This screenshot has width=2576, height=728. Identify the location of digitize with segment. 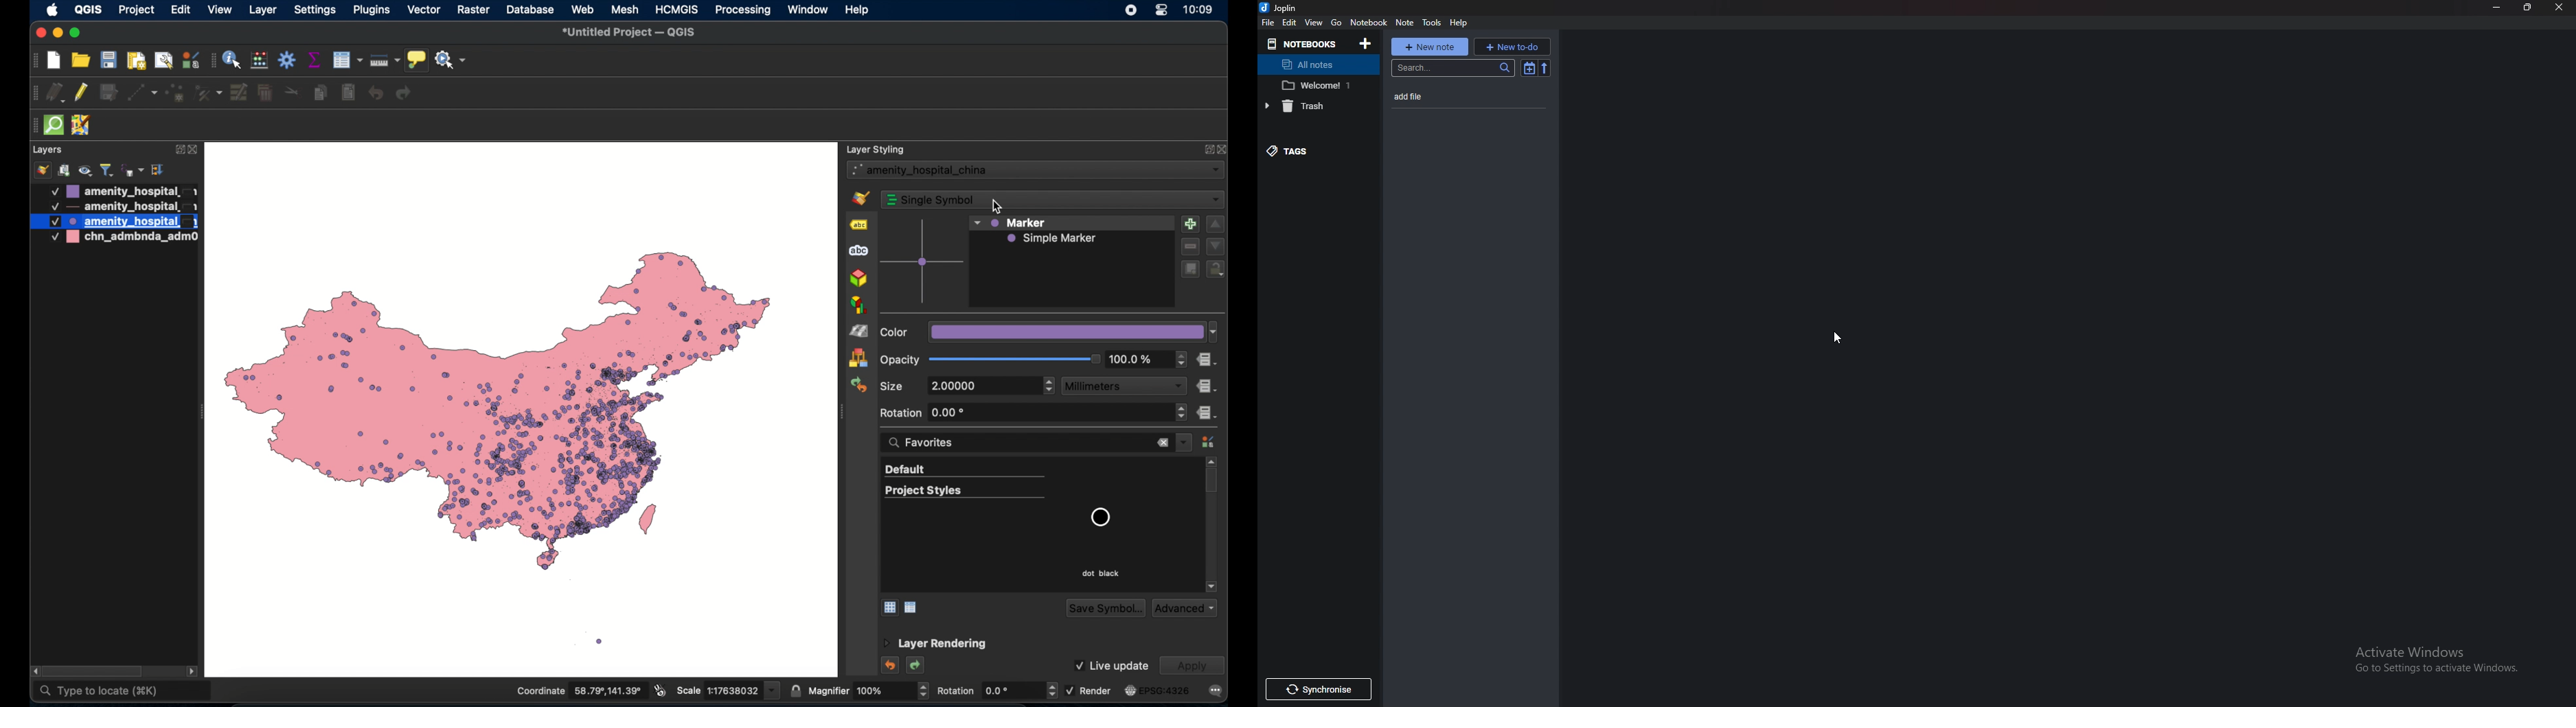
(142, 94).